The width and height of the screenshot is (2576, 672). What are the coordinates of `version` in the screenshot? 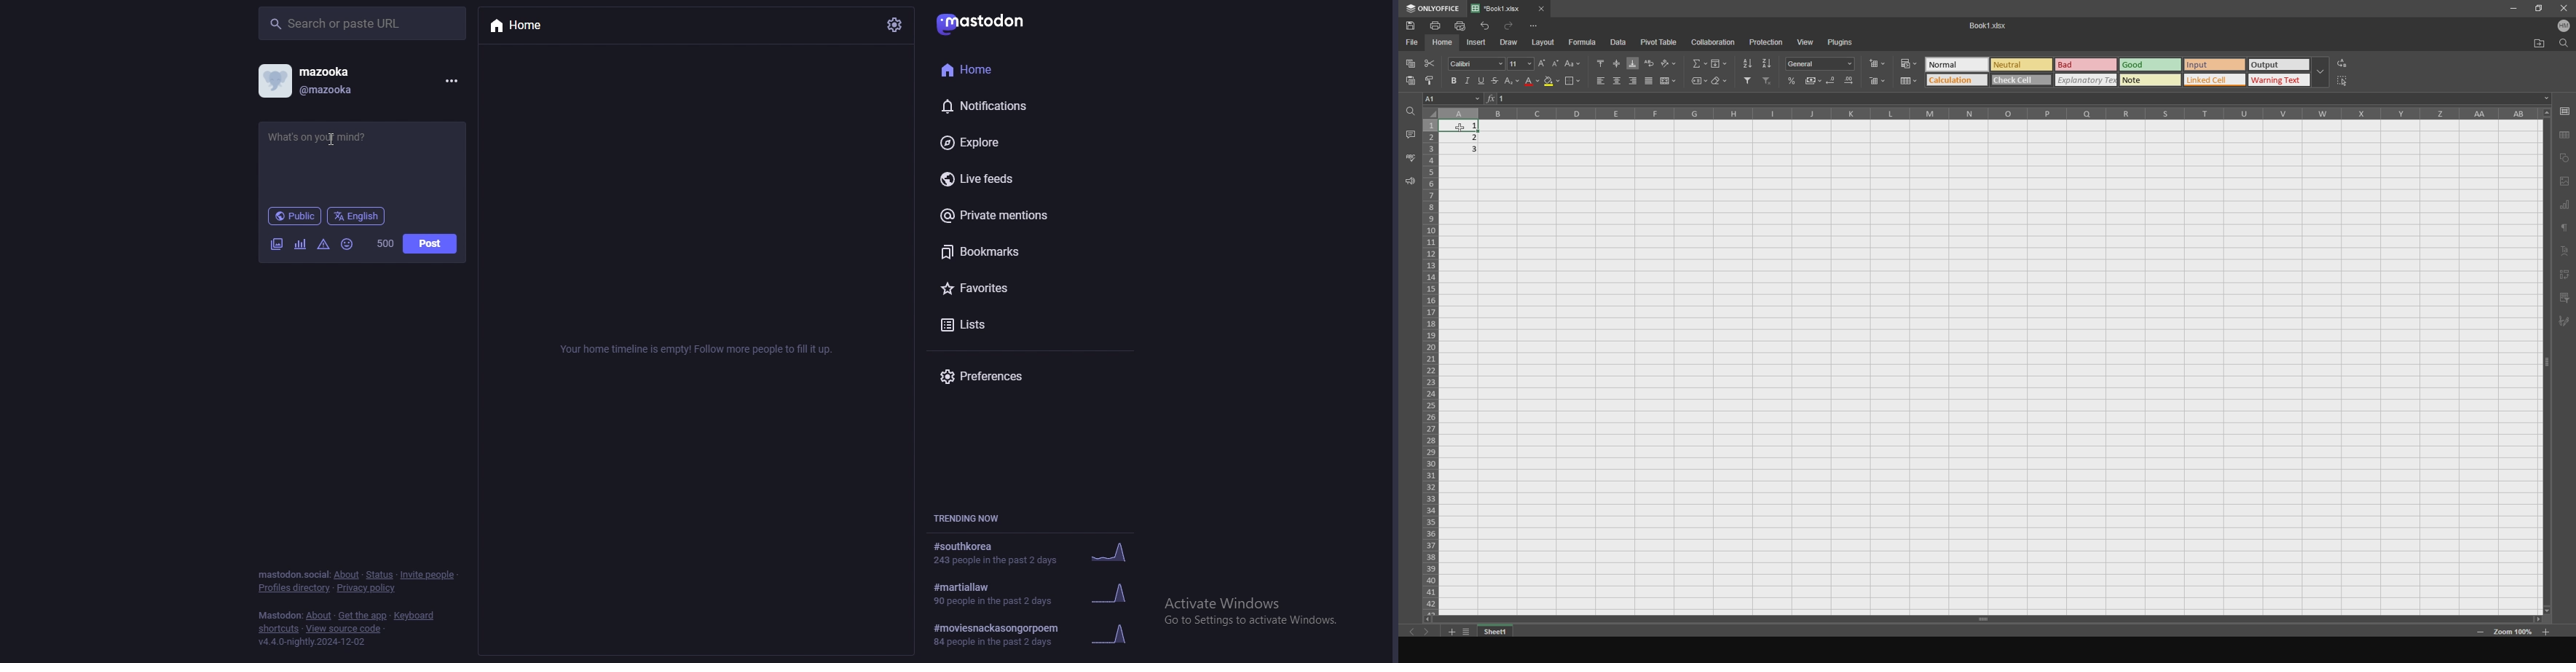 It's located at (315, 642).